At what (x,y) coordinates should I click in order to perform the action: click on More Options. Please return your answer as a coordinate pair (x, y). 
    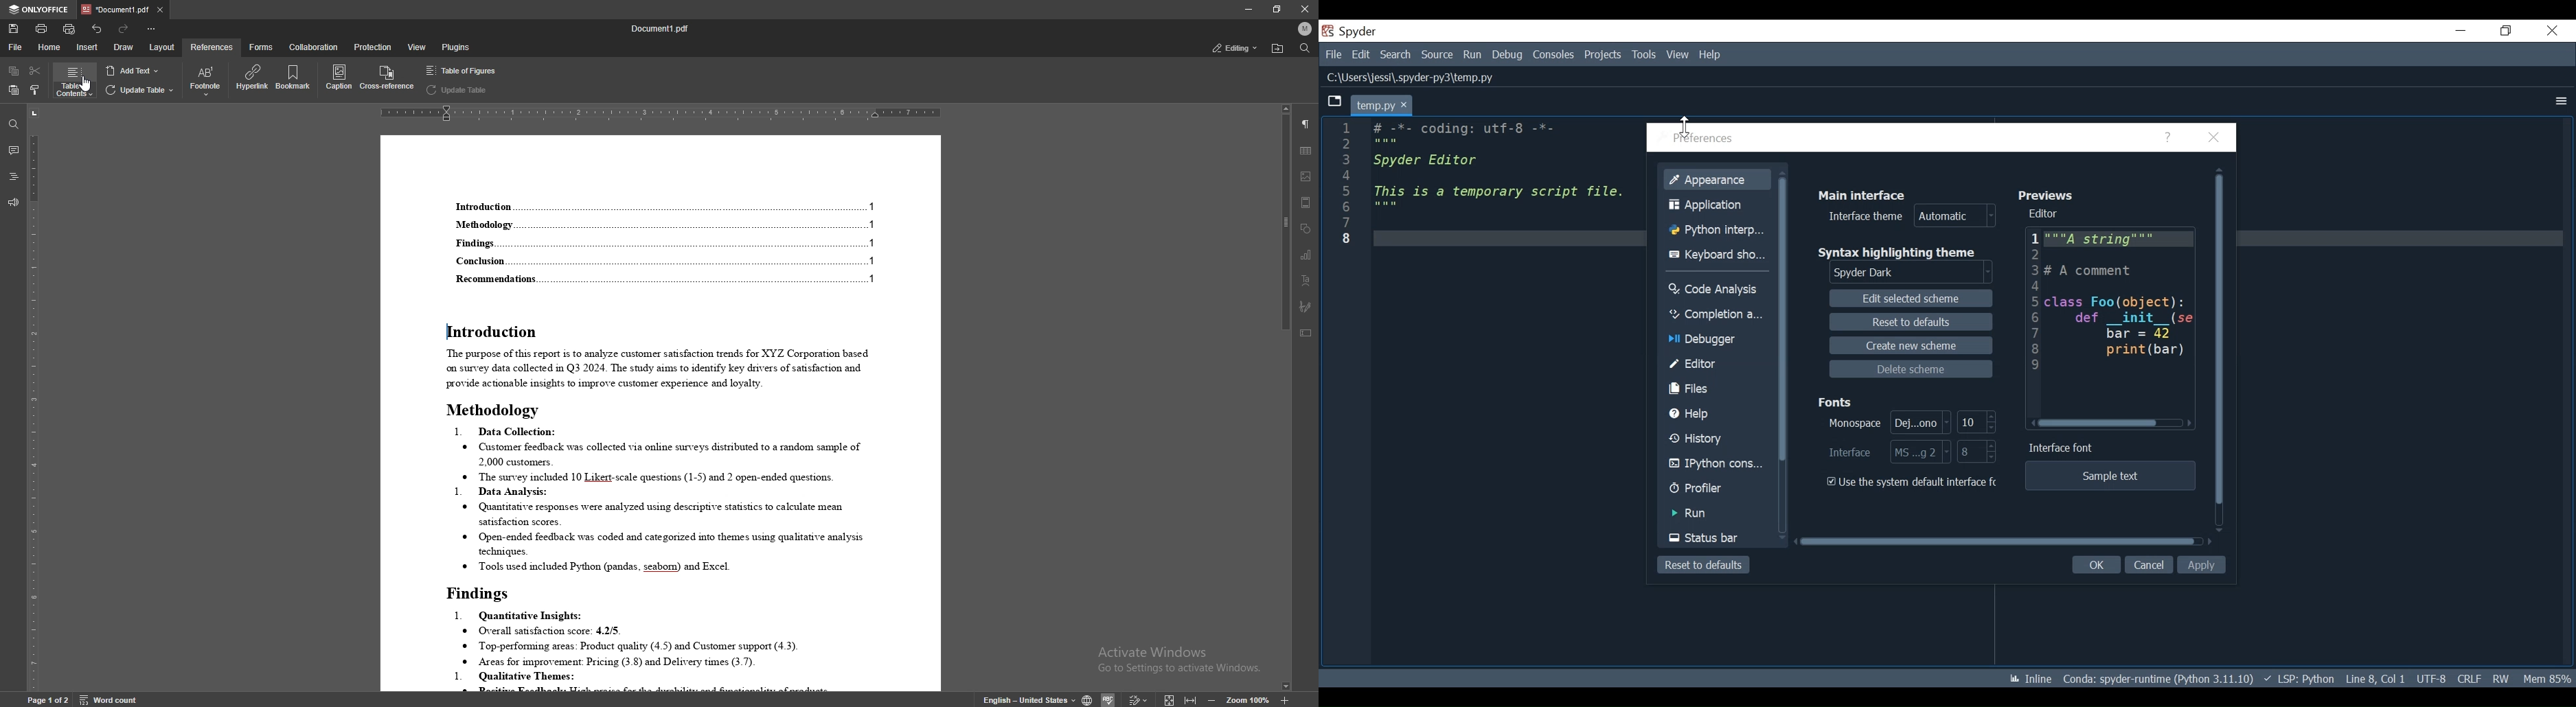
    Looking at the image, I should click on (2561, 101).